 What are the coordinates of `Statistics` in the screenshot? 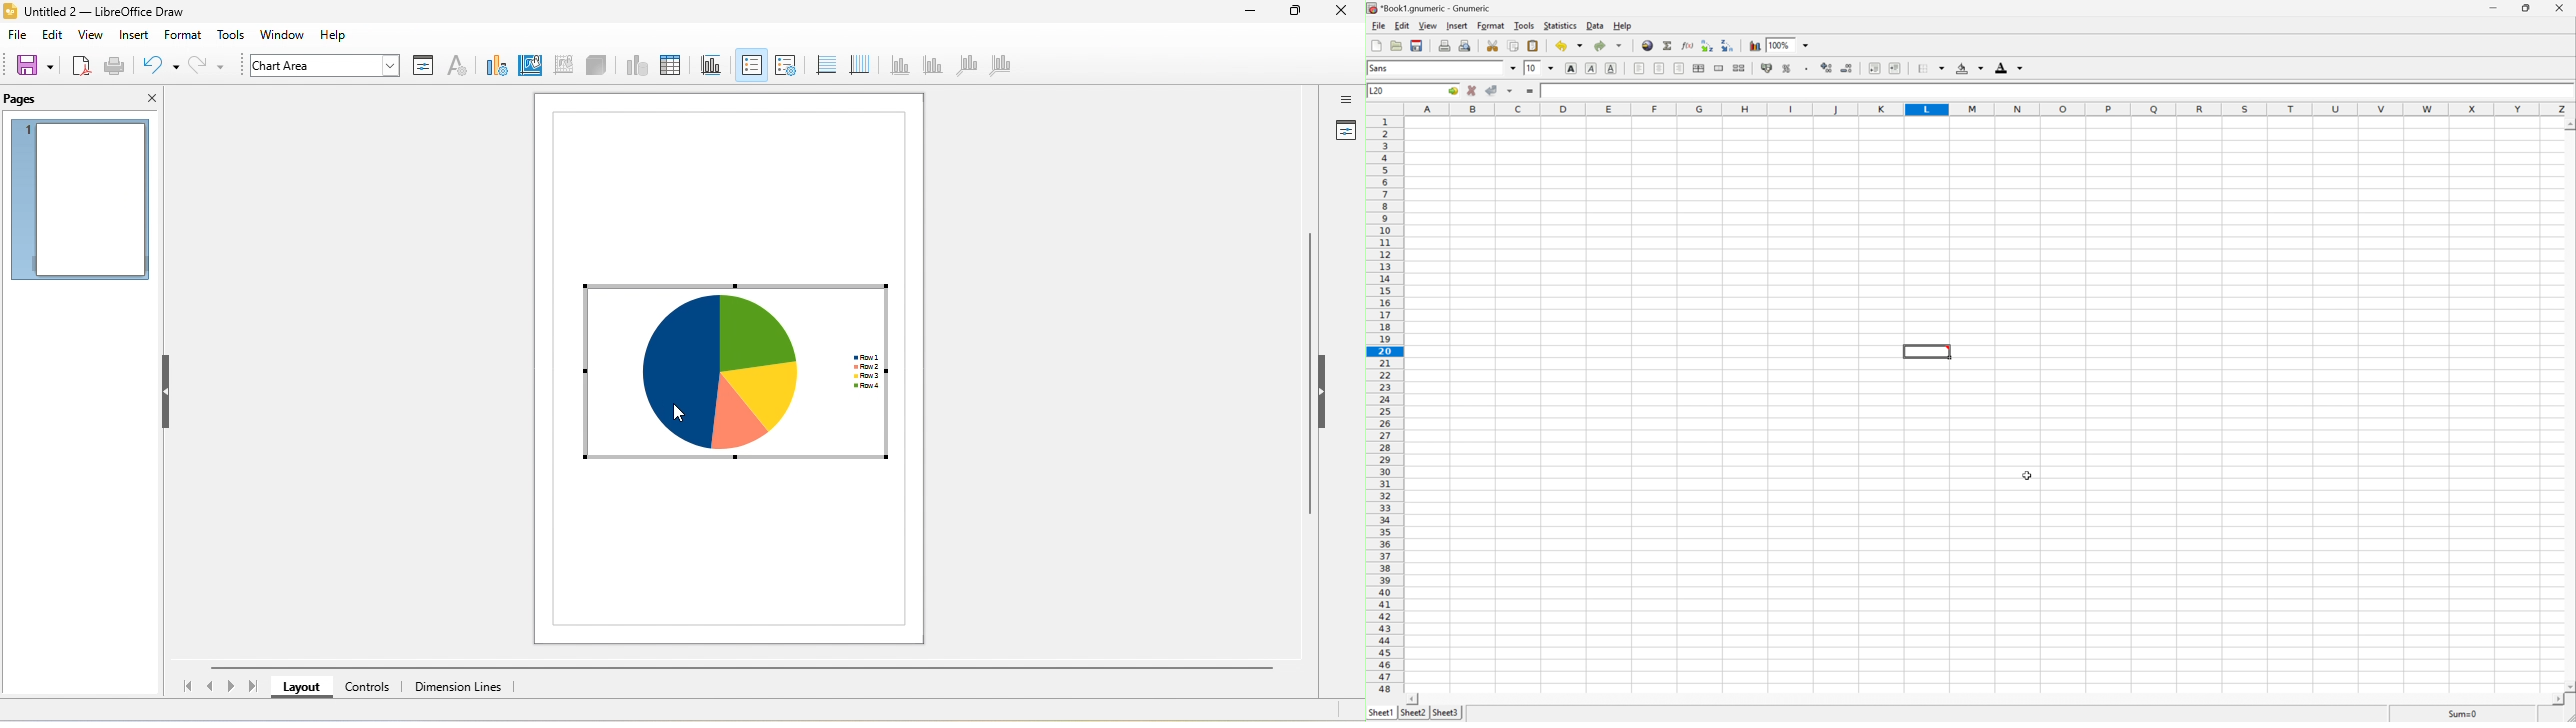 It's located at (1560, 25).